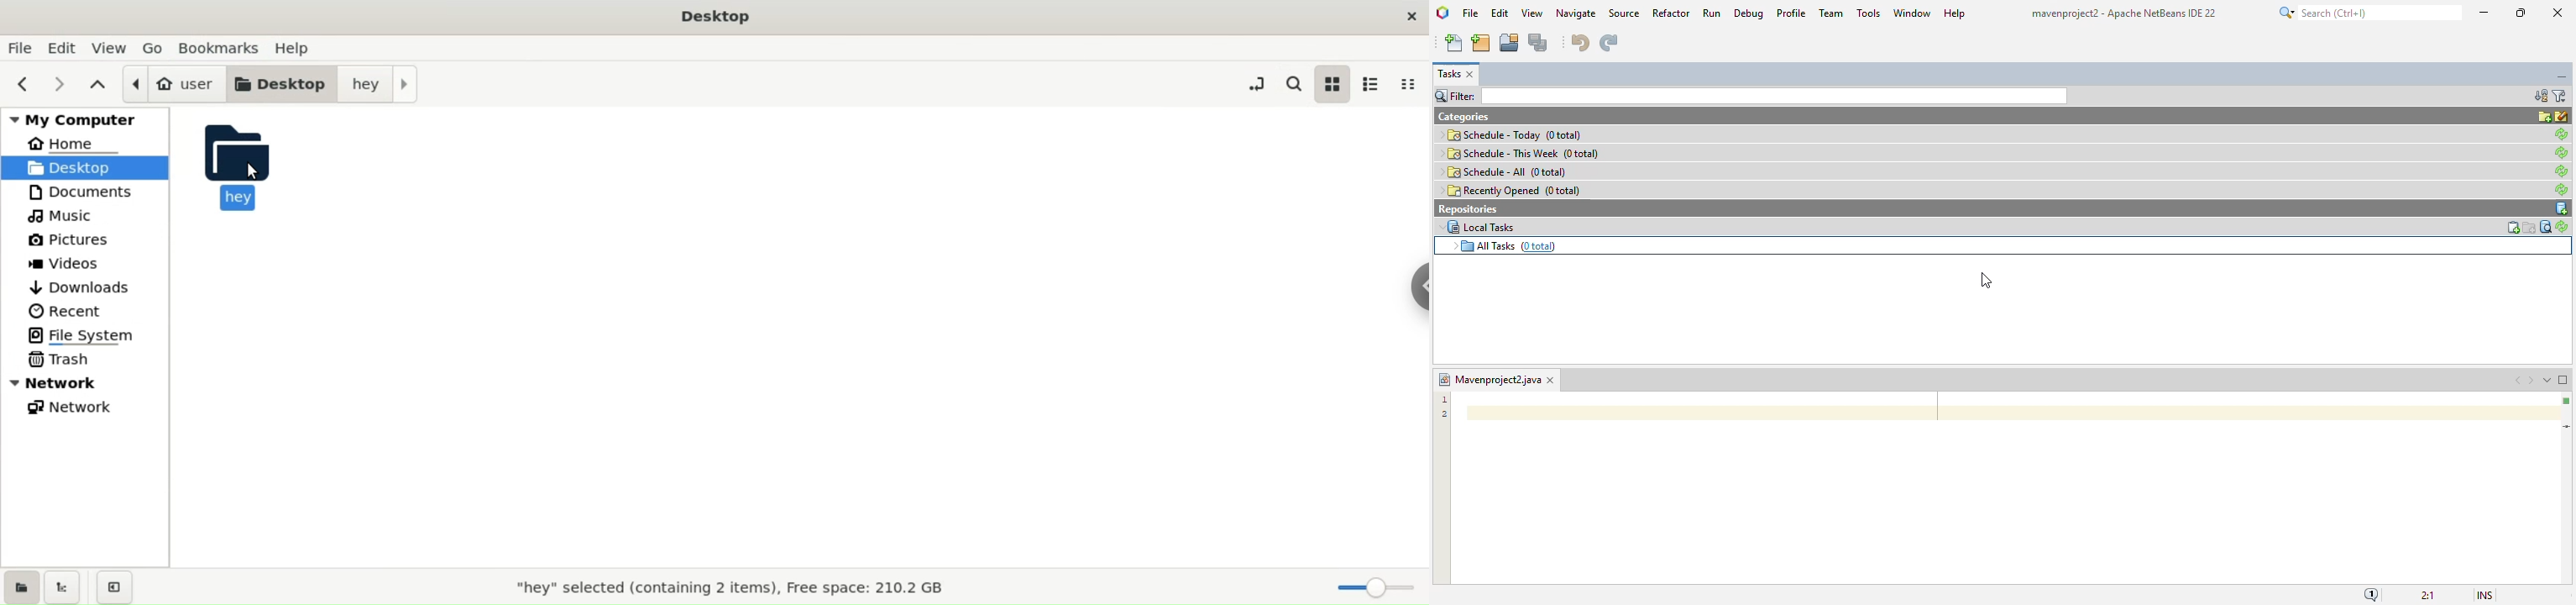 The image size is (2576, 616). I want to click on project name, so click(1489, 379).